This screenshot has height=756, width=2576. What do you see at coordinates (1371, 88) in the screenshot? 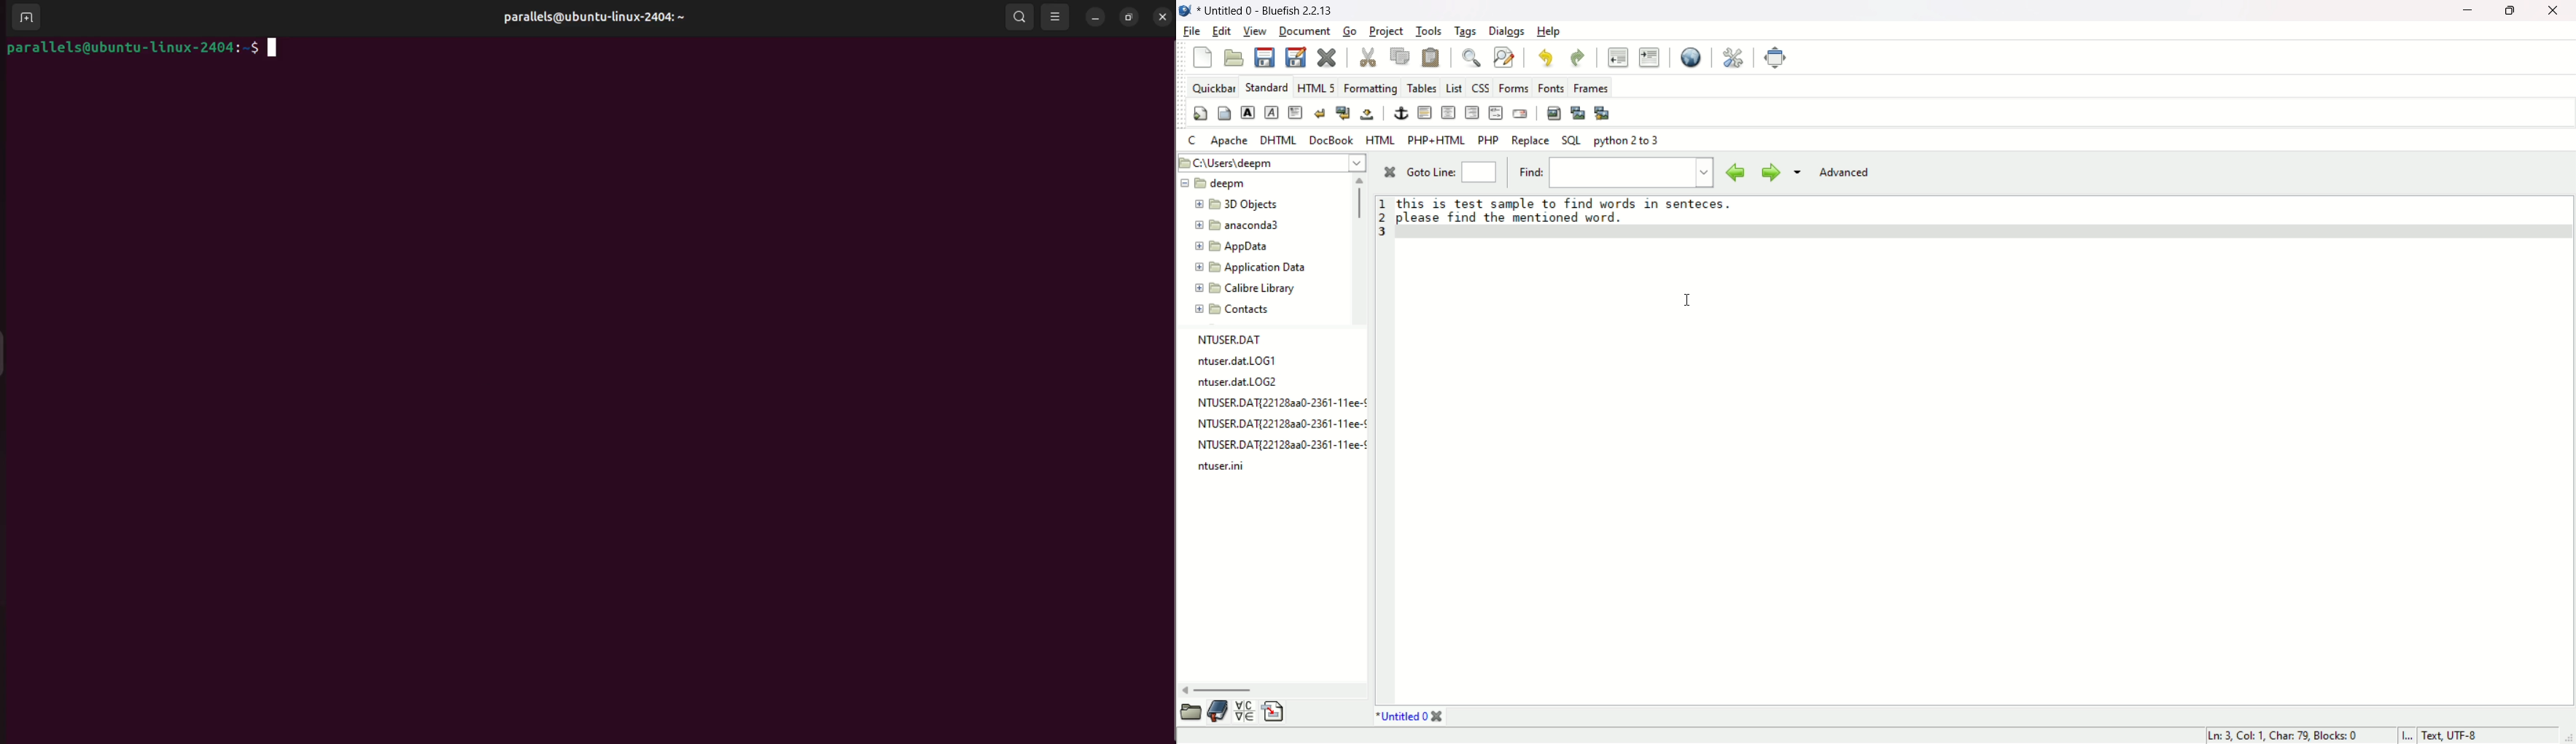
I see `formatting` at bounding box center [1371, 88].